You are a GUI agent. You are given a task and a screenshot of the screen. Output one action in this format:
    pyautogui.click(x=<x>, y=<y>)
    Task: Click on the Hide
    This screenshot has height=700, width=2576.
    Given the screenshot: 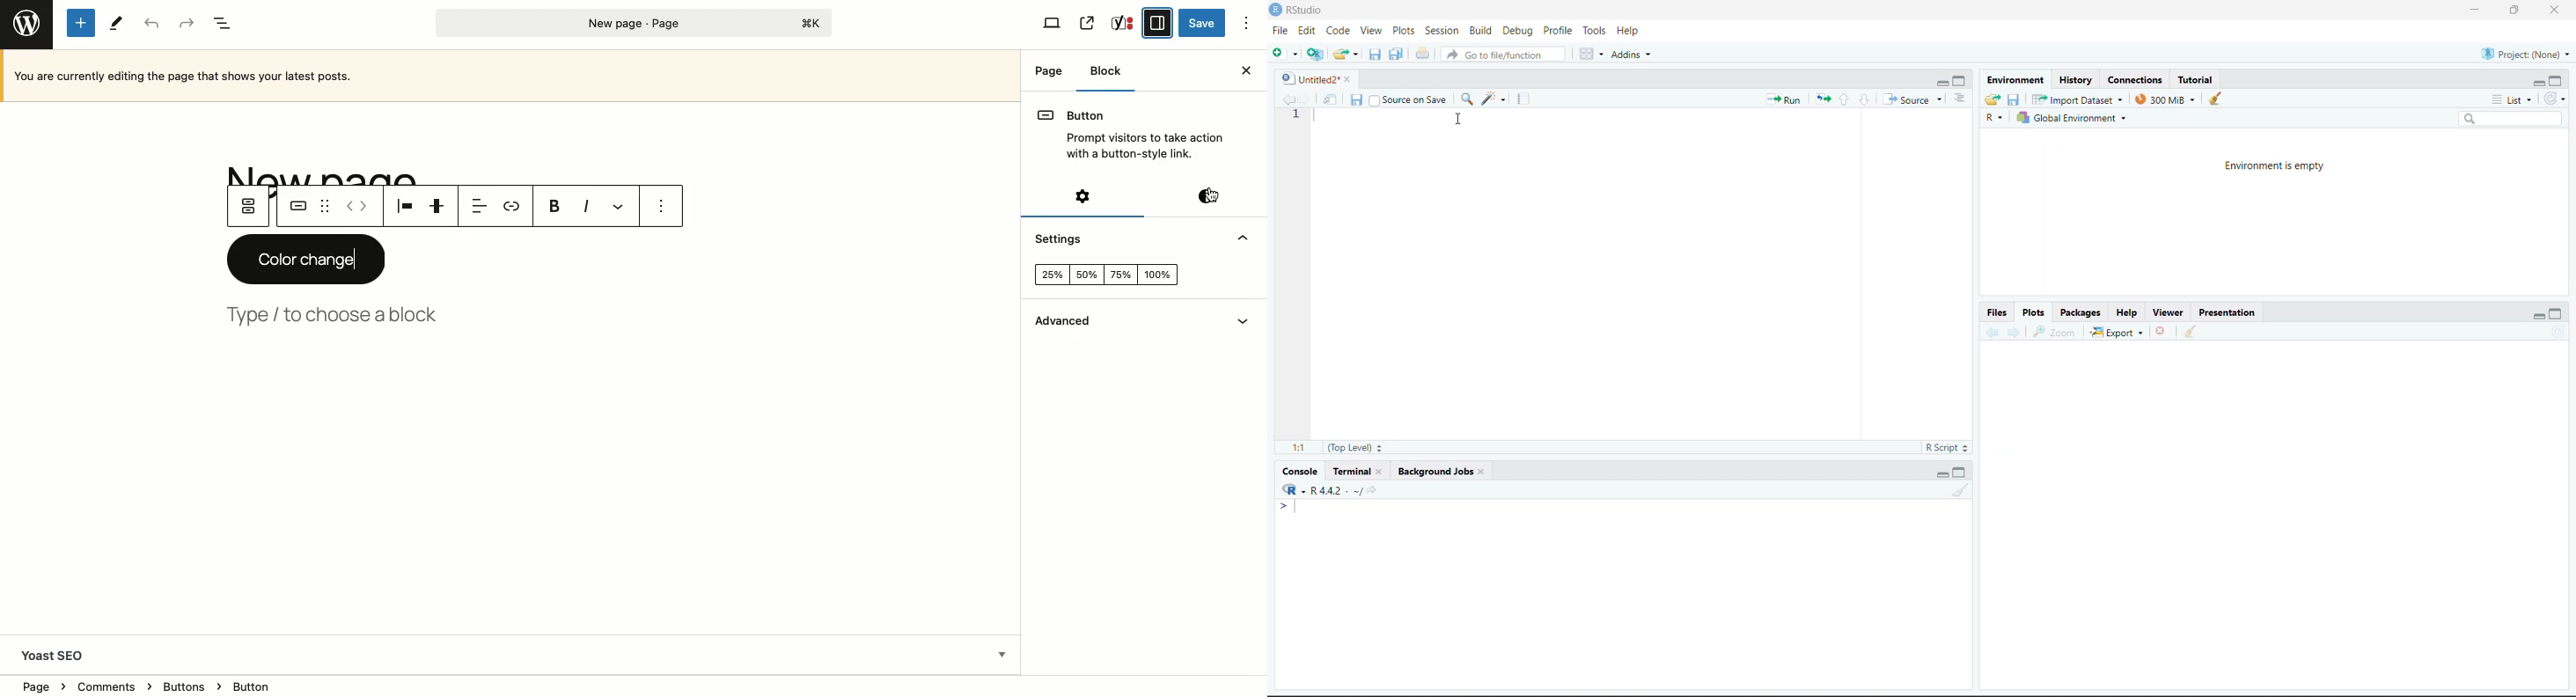 What is the action you would take?
    pyautogui.click(x=1243, y=239)
    